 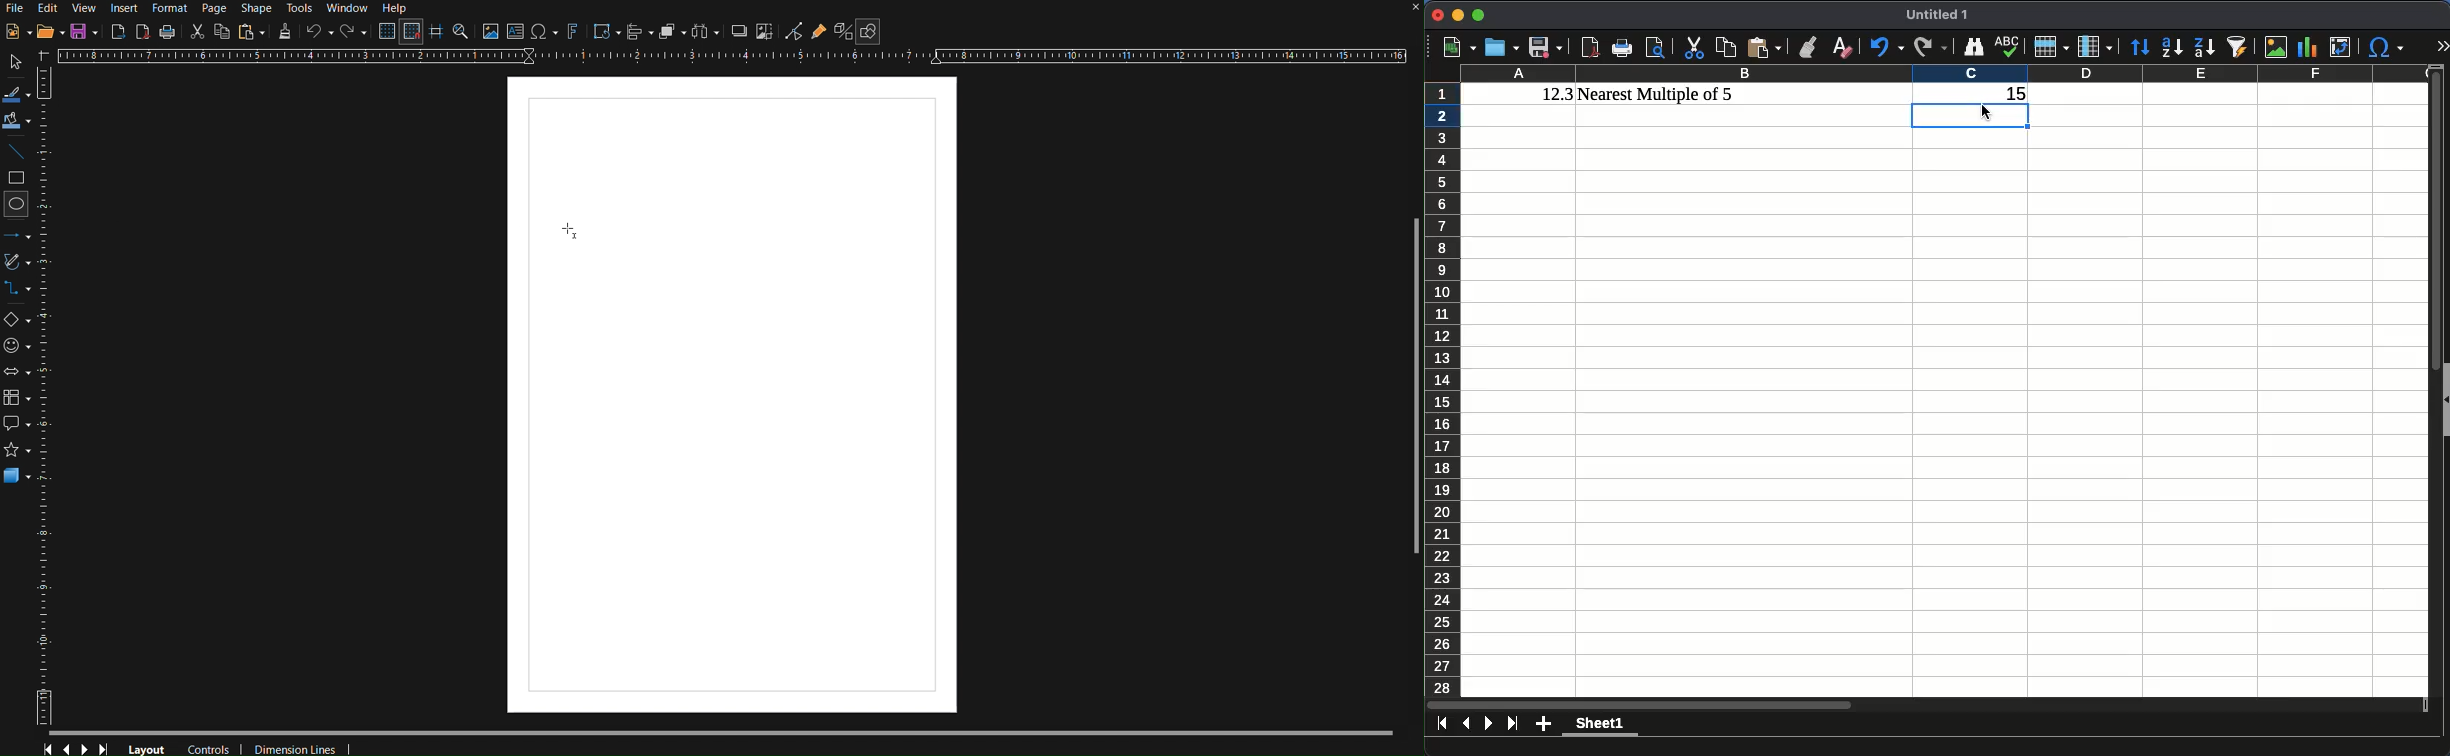 What do you see at coordinates (2142, 48) in the screenshot?
I see `sort` at bounding box center [2142, 48].